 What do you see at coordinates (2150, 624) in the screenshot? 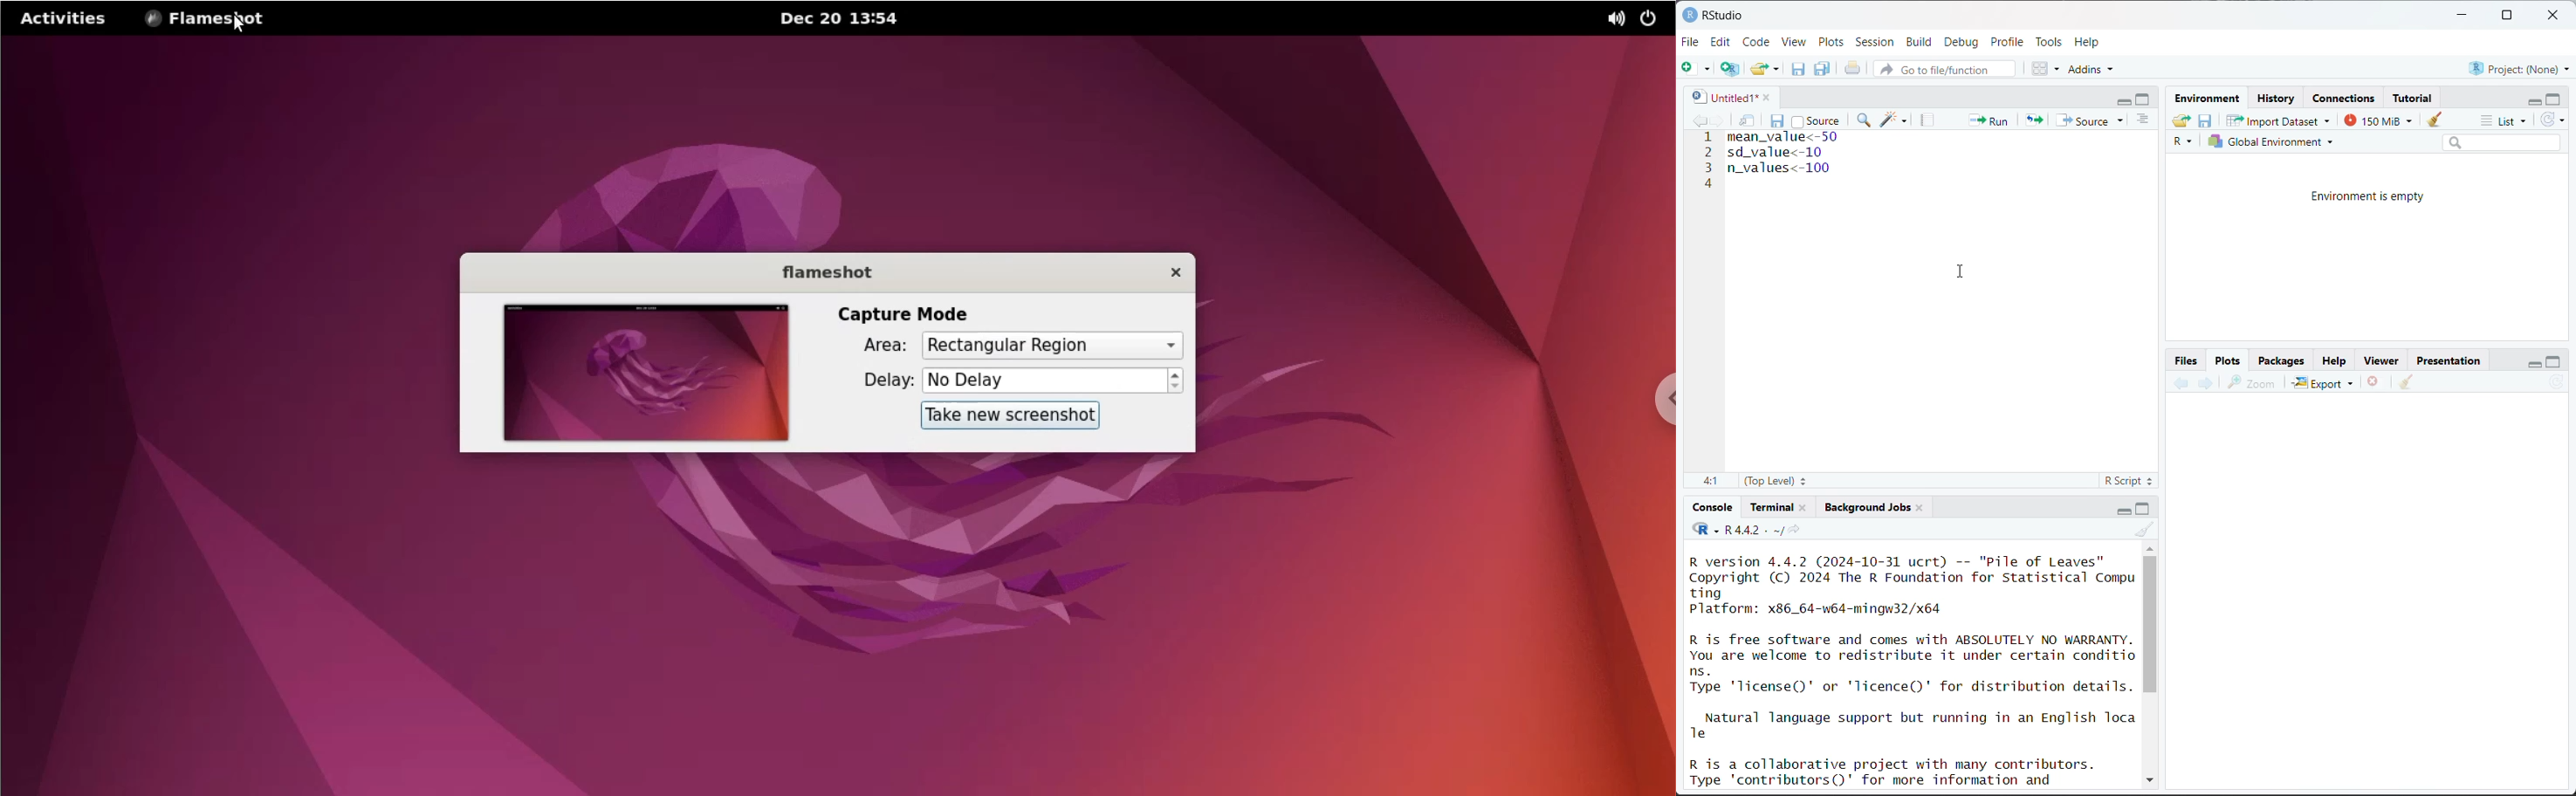
I see `vertical scroll bar` at bounding box center [2150, 624].